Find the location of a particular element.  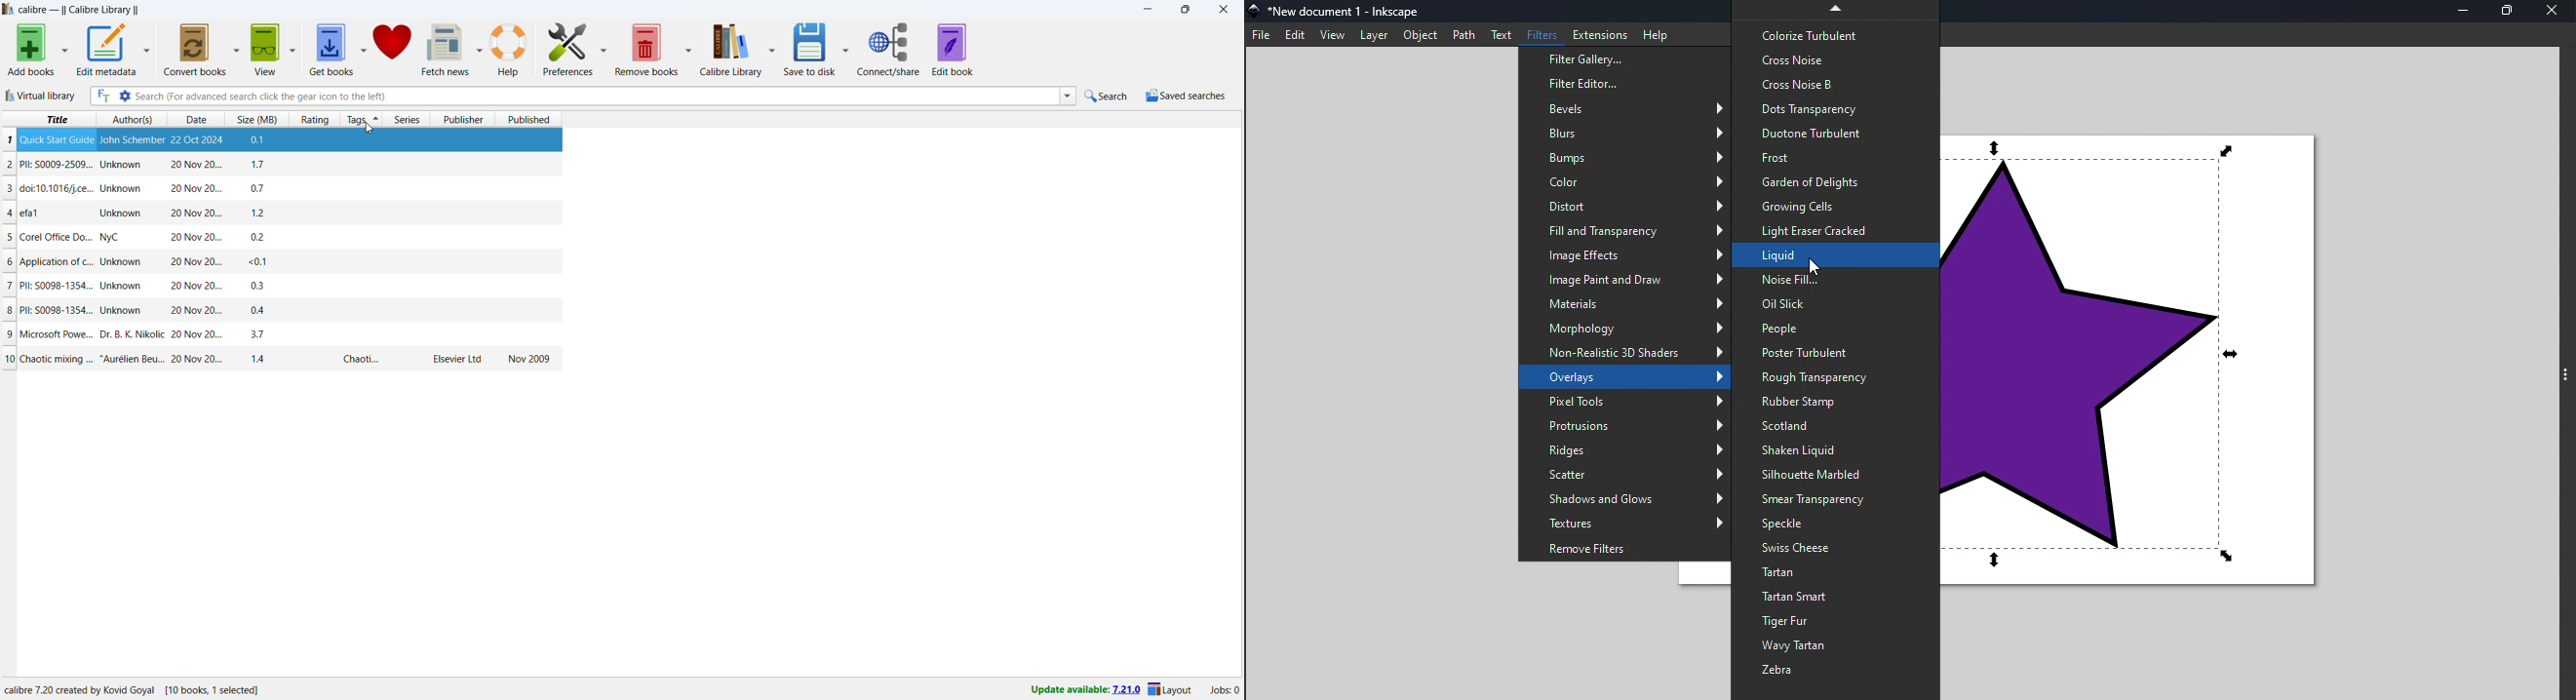

save to disk is located at coordinates (810, 49).